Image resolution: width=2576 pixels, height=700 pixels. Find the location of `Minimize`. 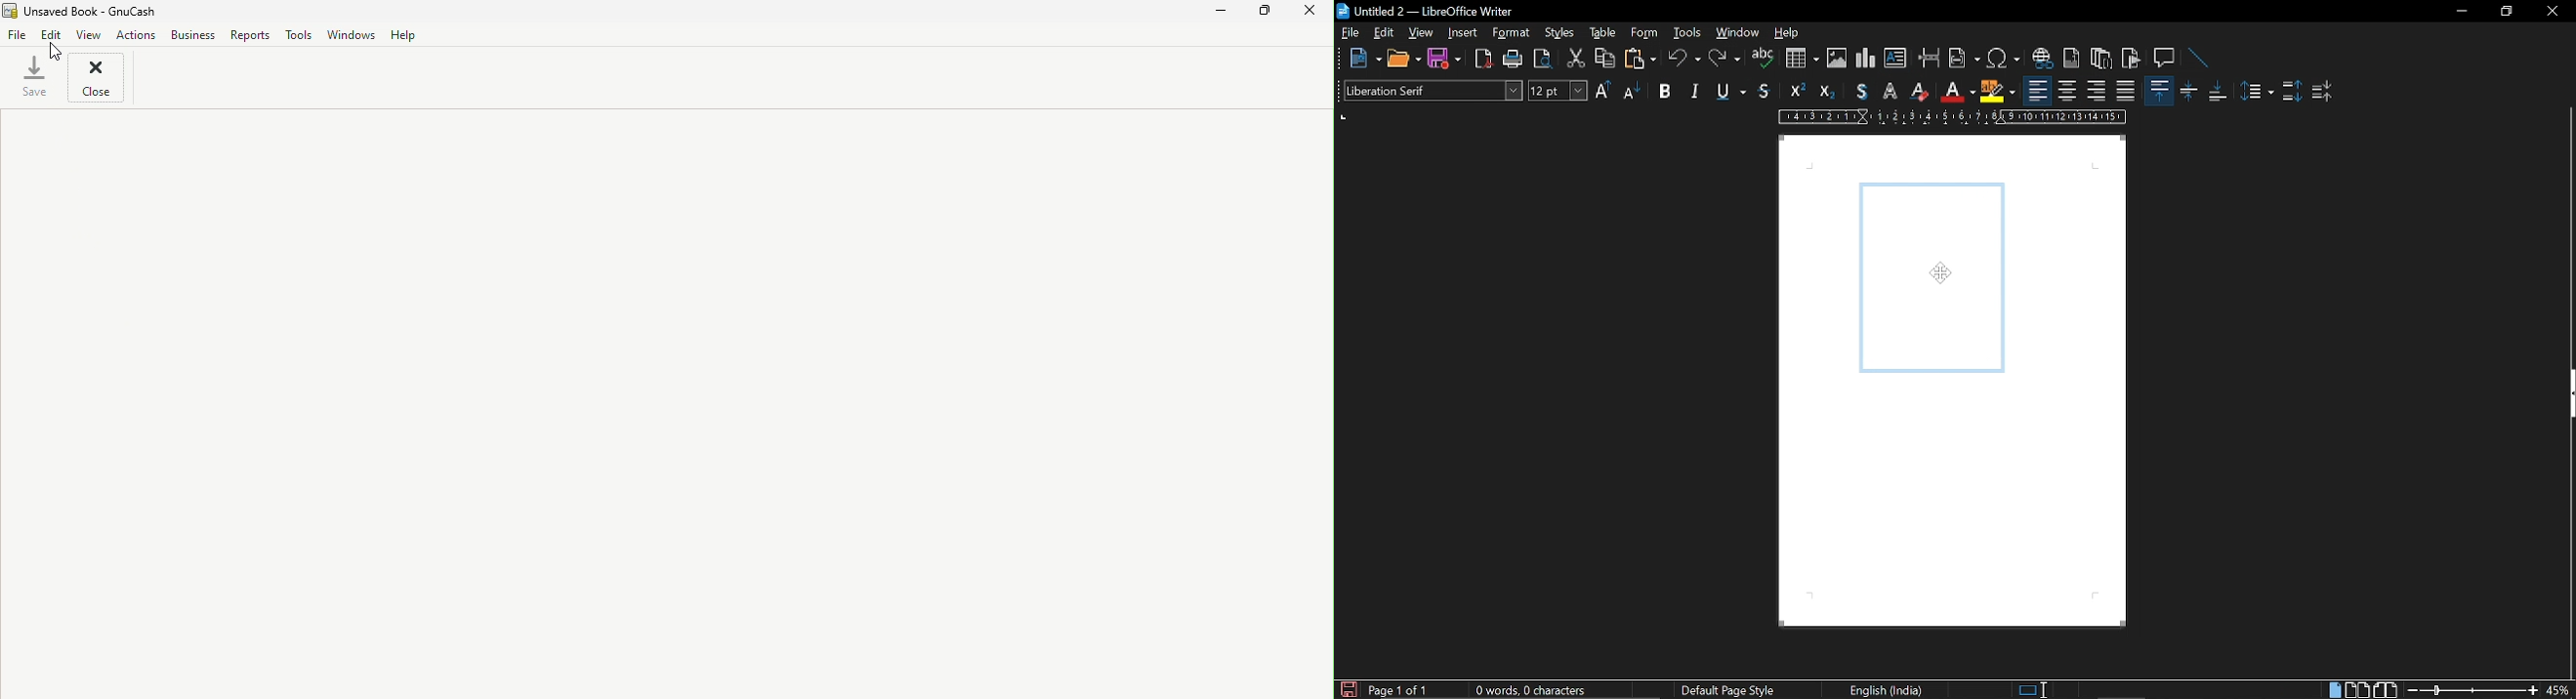

Minimize is located at coordinates (1223, 13).